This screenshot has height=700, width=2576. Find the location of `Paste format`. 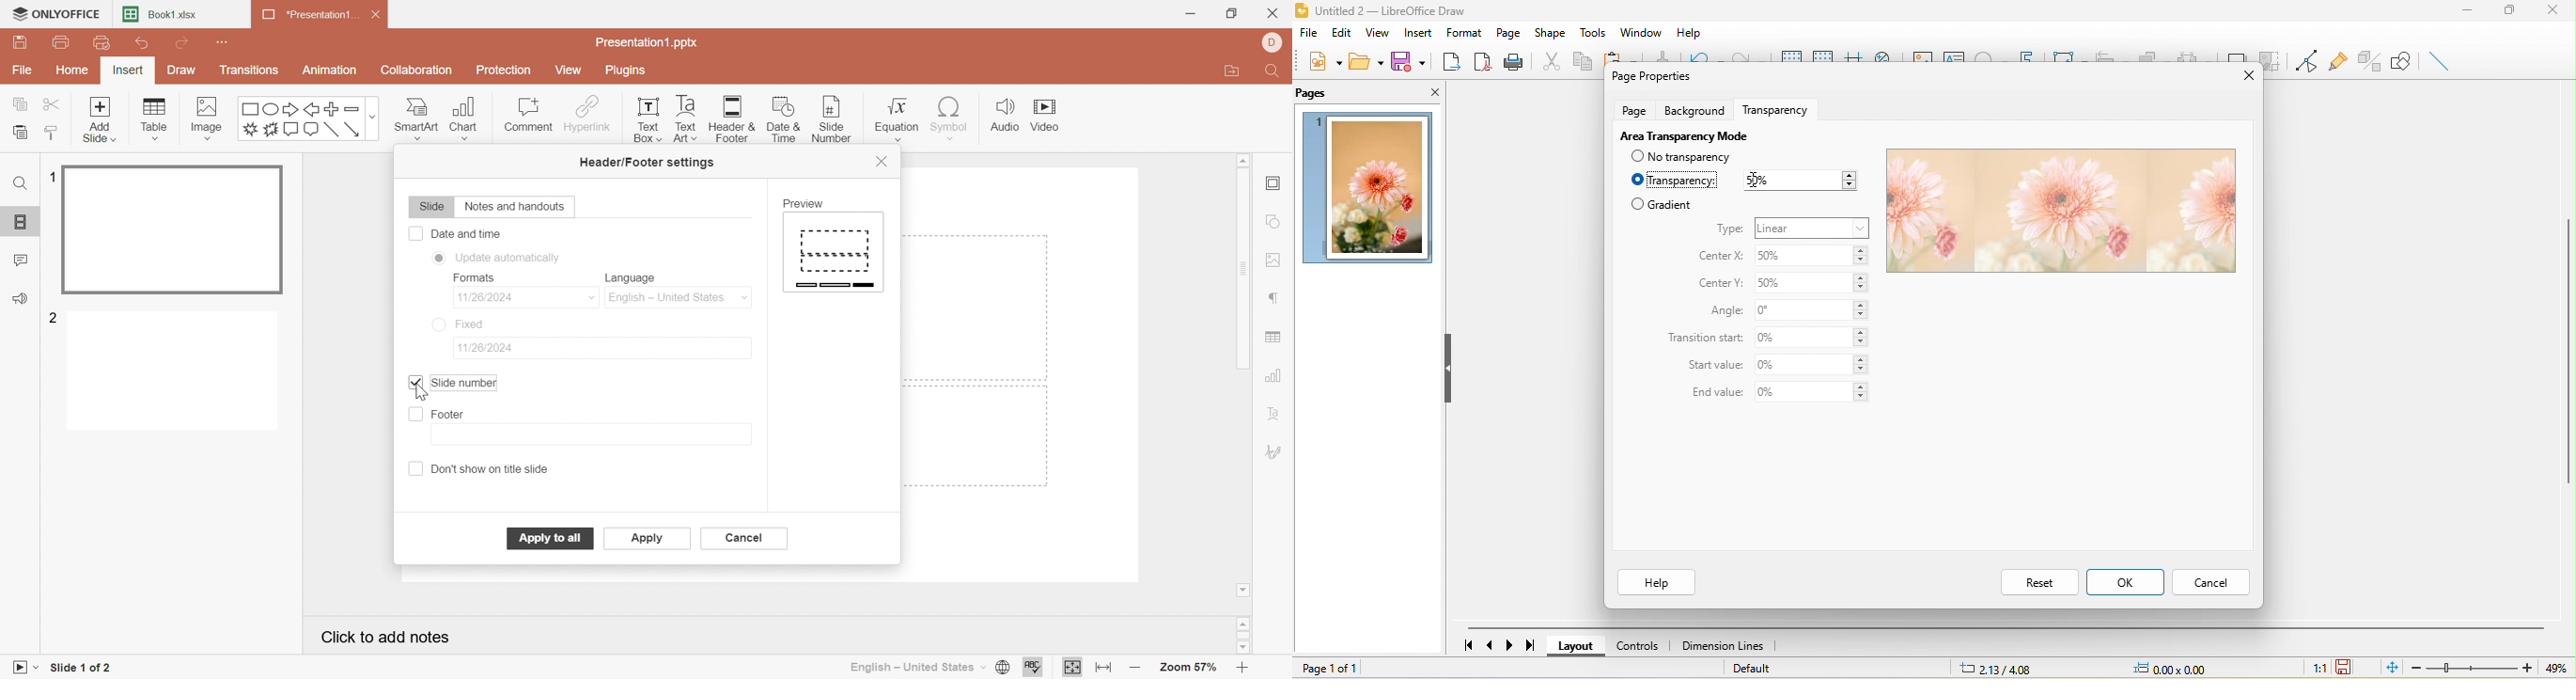

Paste format is located at coordinates (50, 132).